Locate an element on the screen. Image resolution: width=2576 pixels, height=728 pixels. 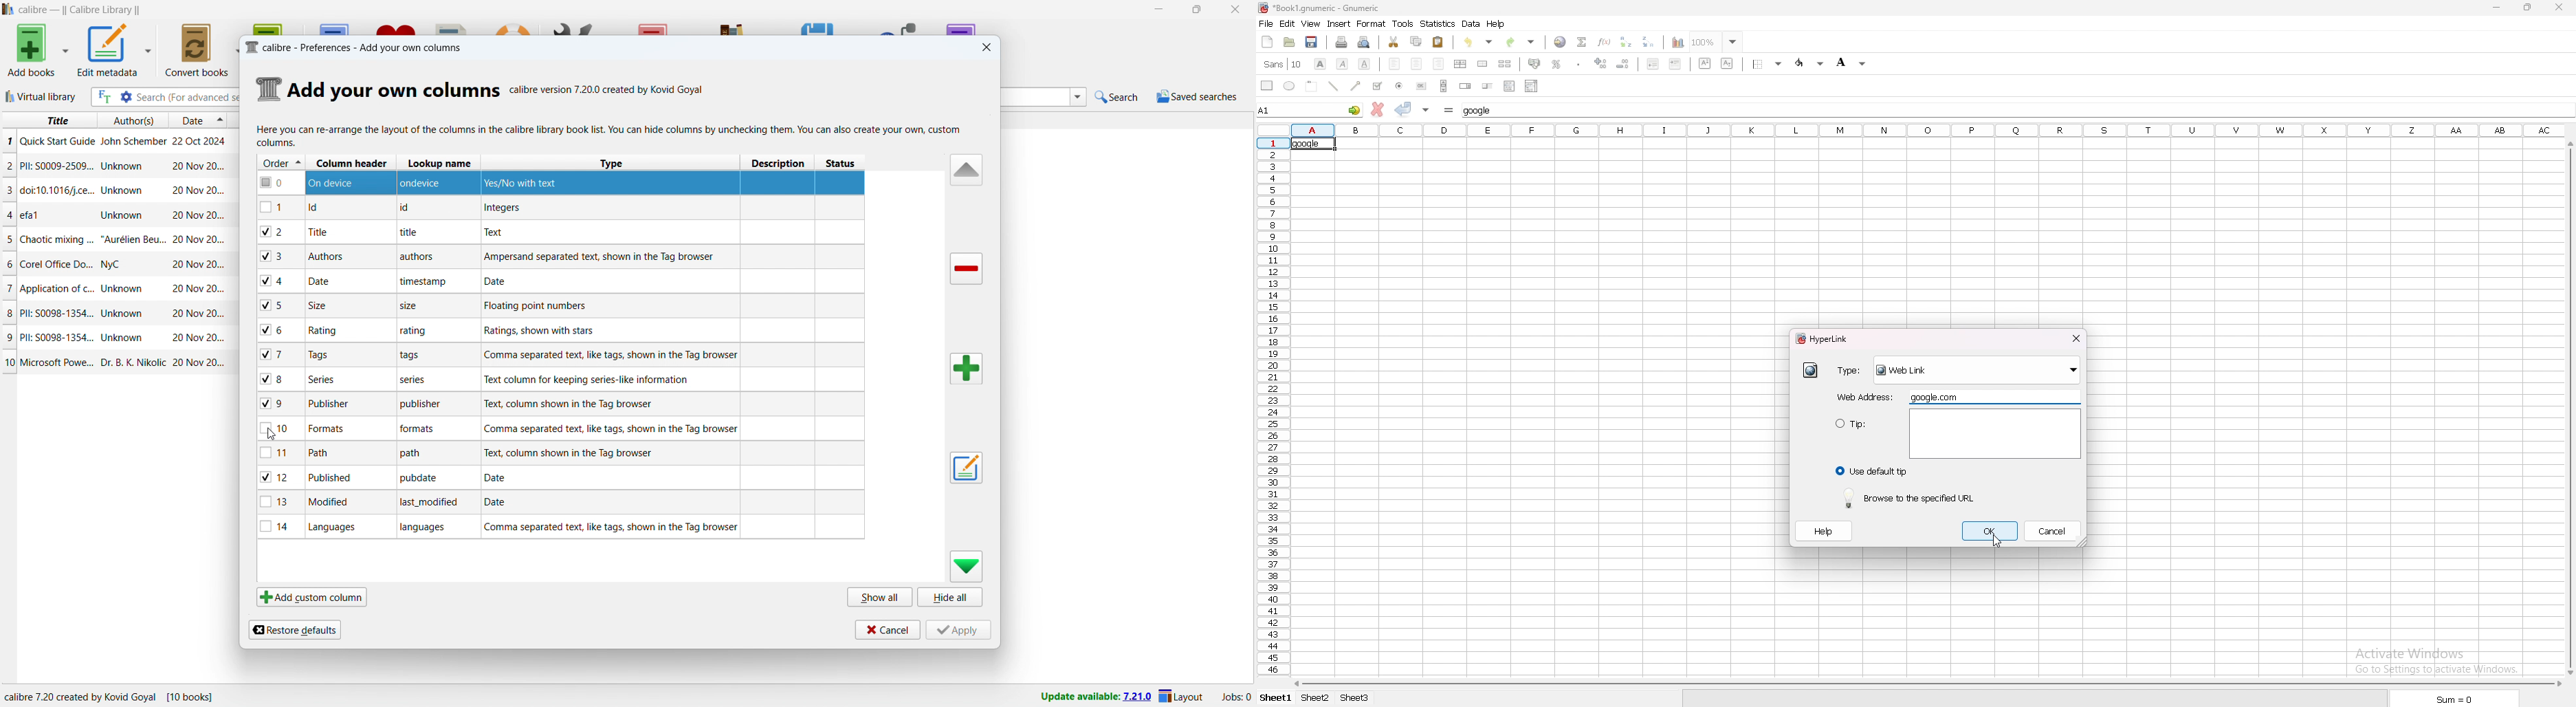
v2 Title title Text is located at coordinates (563, 232).